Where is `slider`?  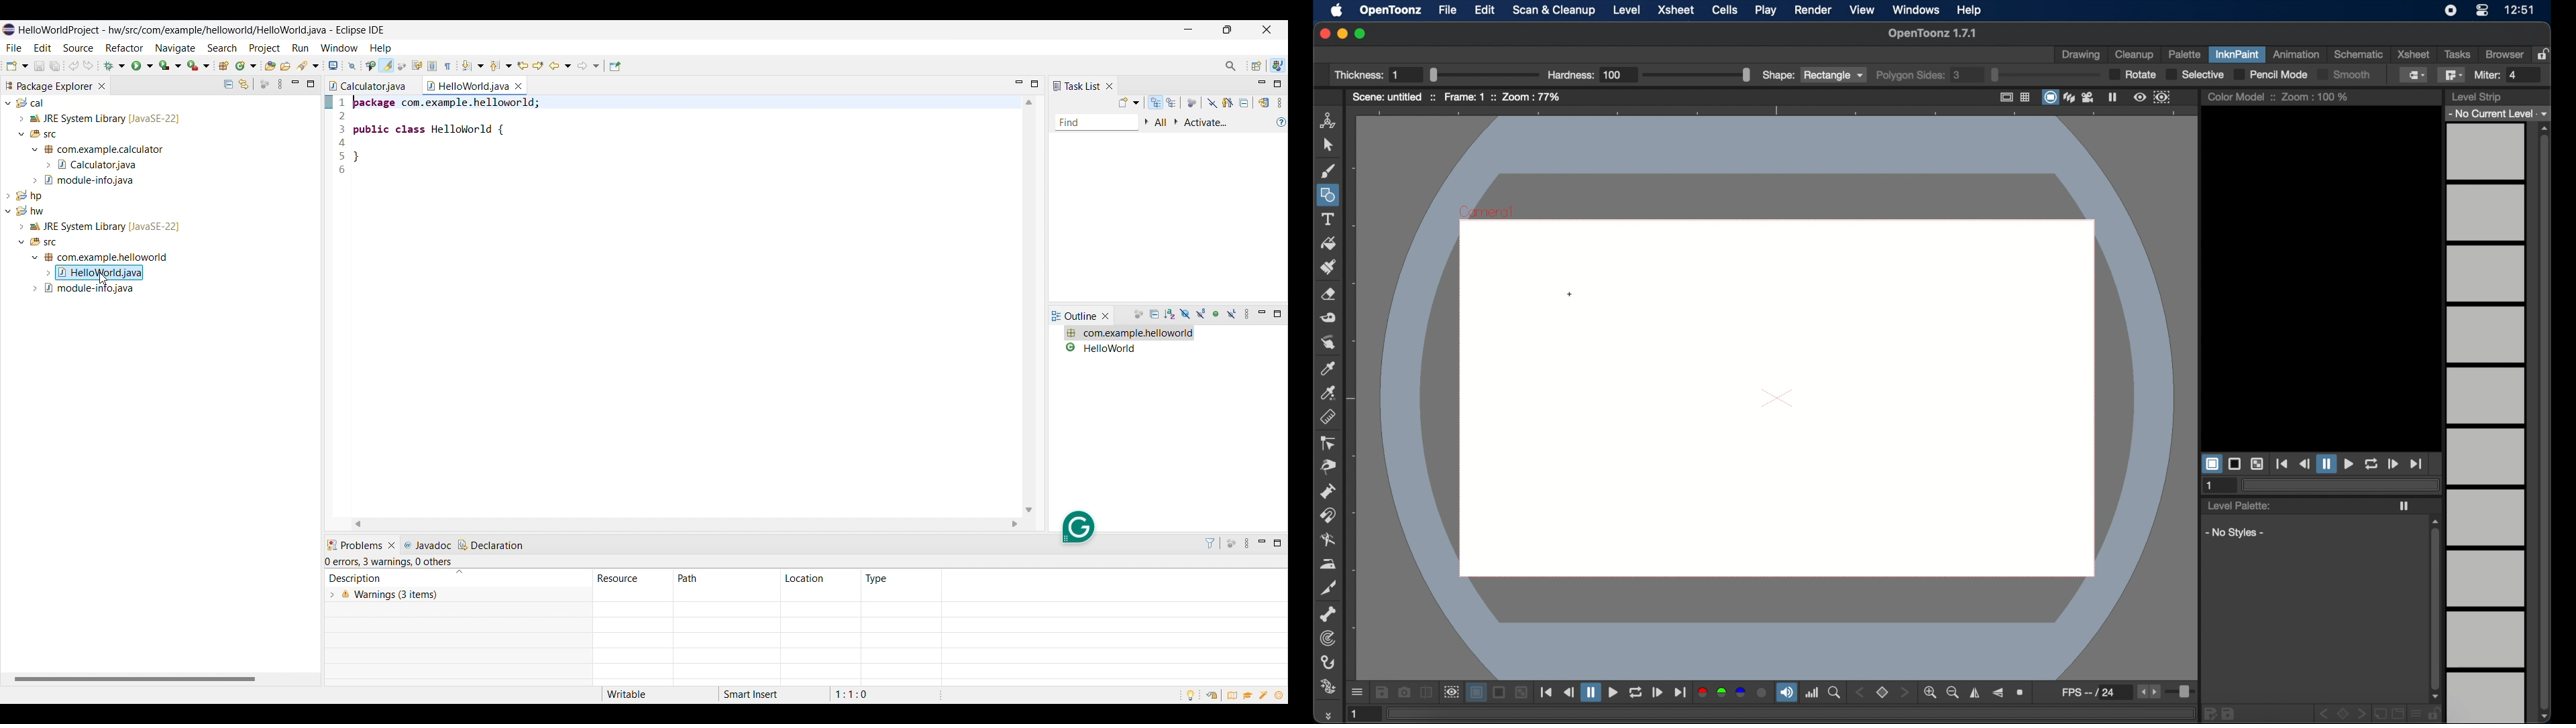
slider is located at coordinates (2182, 693).